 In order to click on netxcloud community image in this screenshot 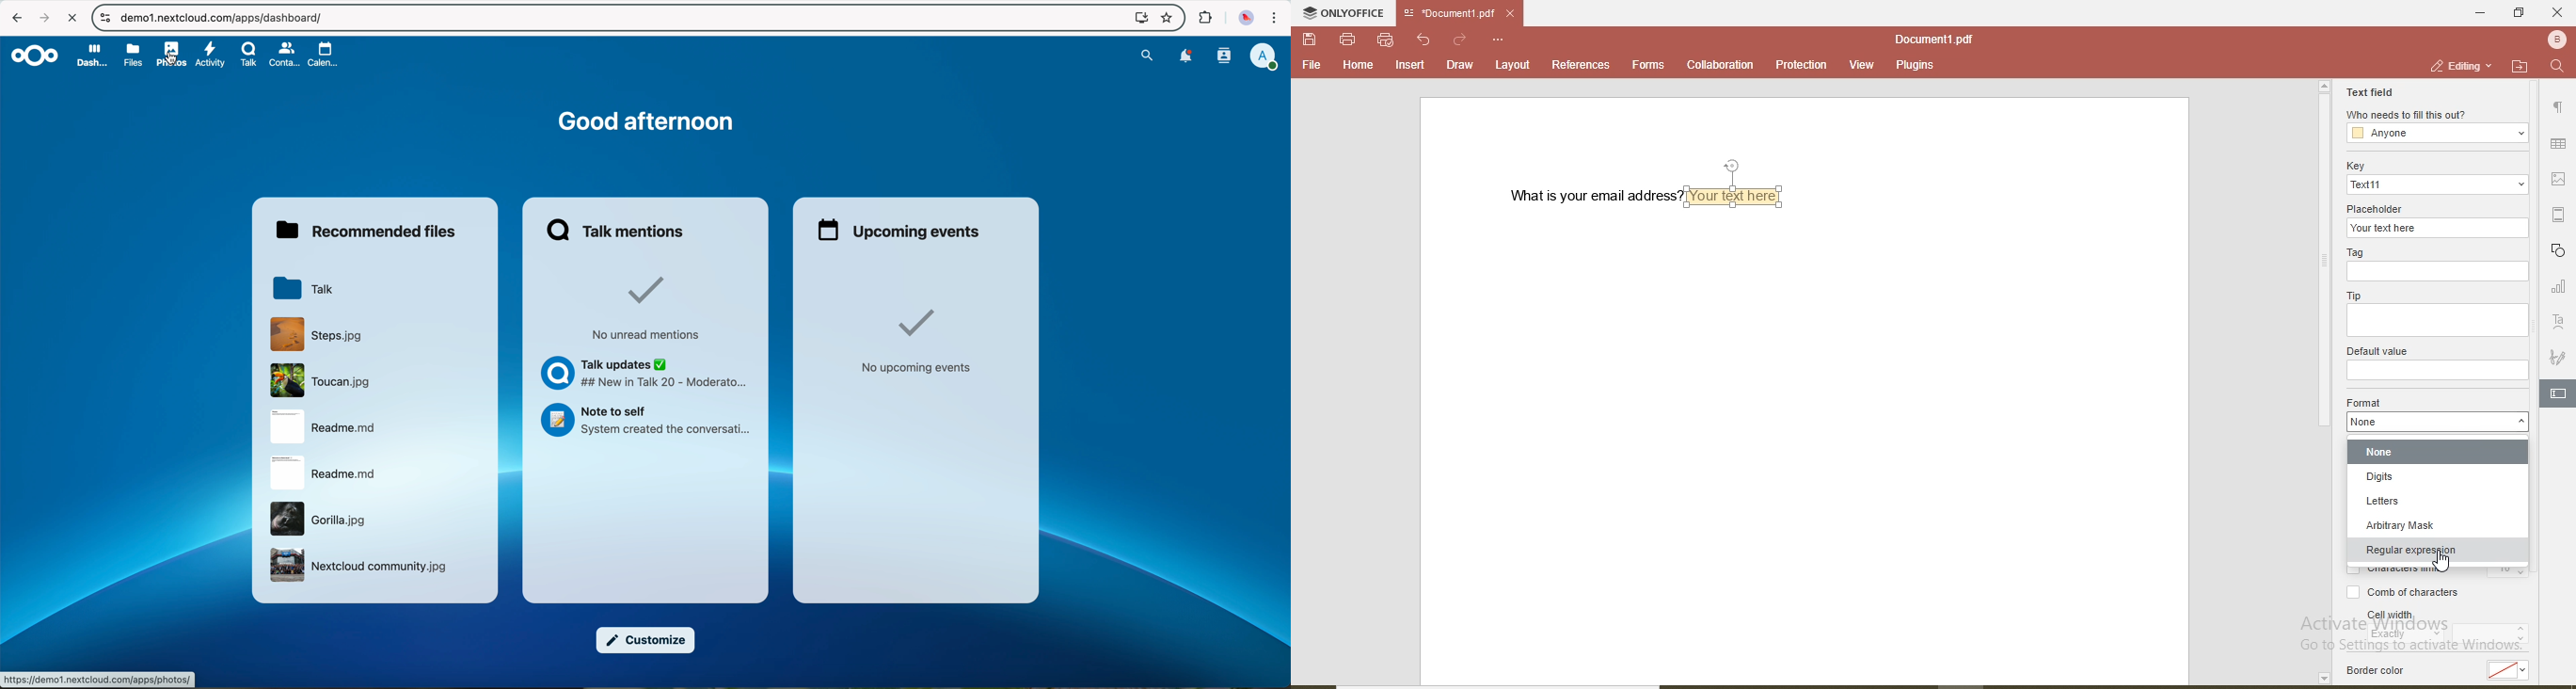, I will do `click(361, 567)`.